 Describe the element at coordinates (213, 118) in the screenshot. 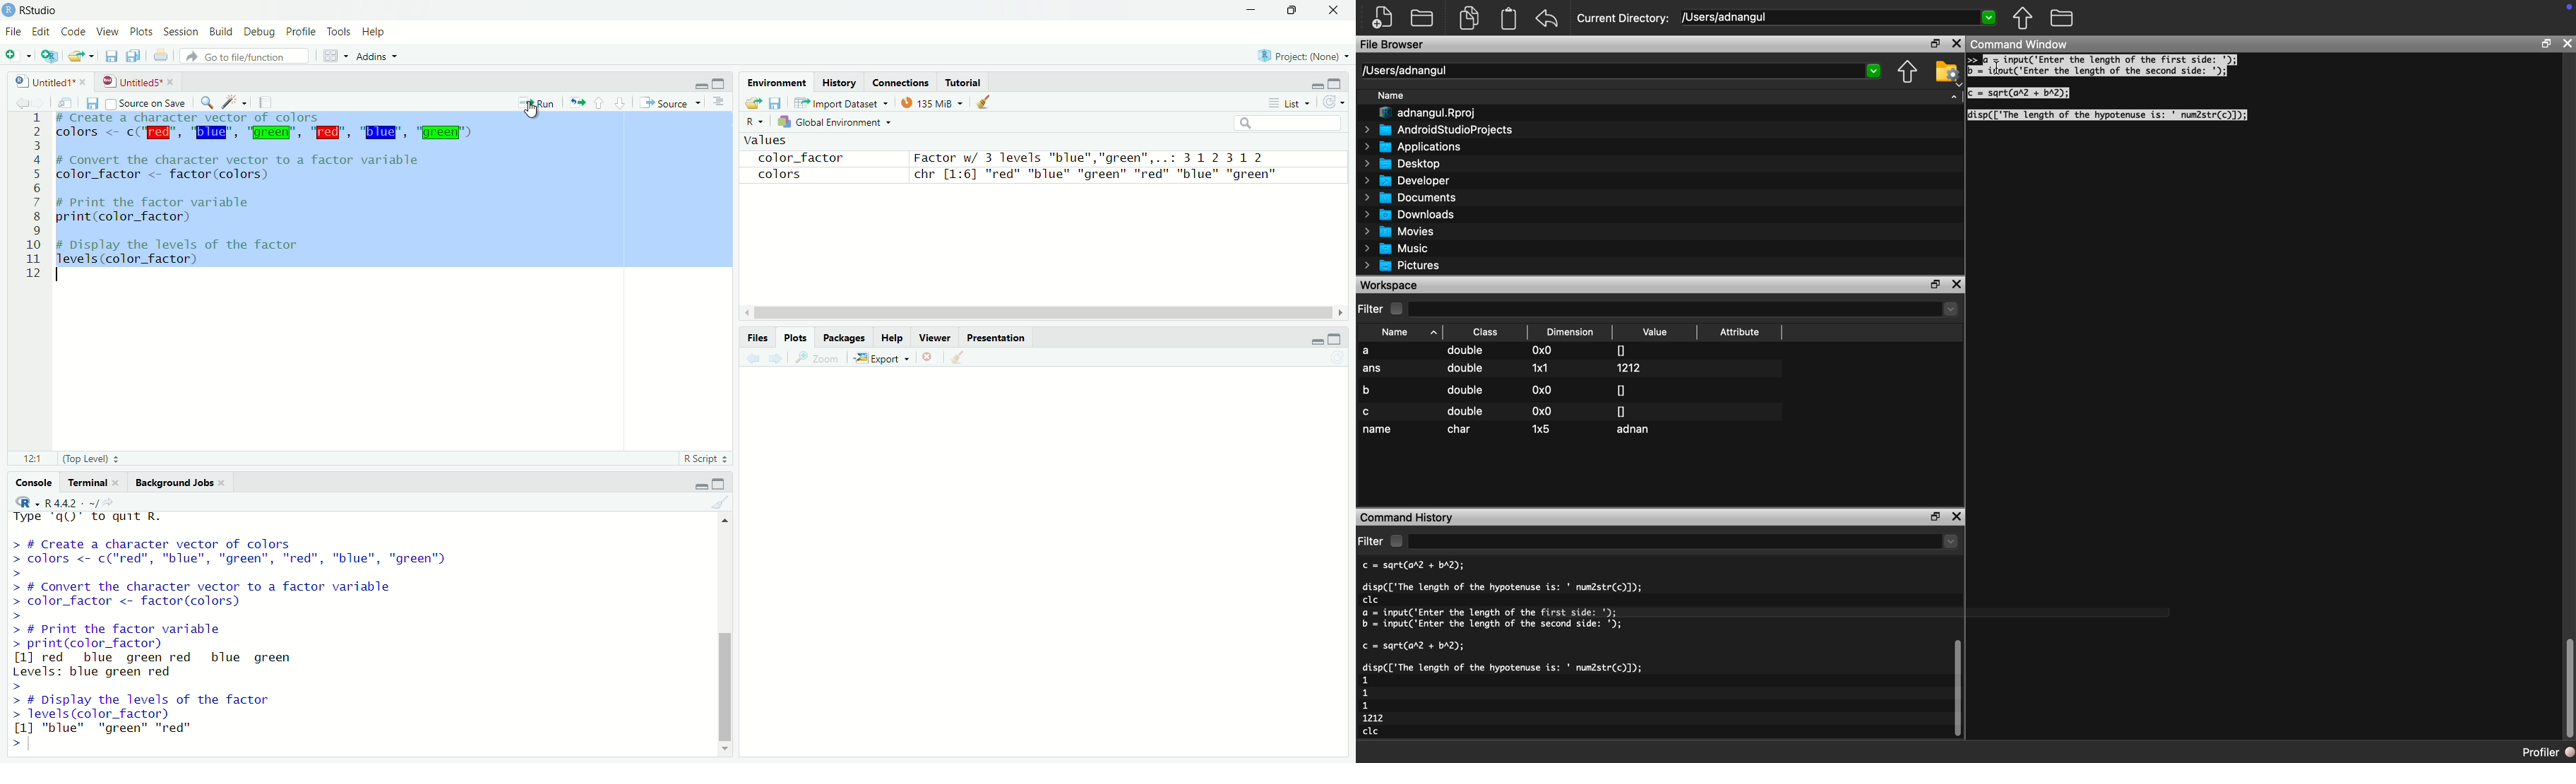

I see `# create a character  vector of colors` at that location.